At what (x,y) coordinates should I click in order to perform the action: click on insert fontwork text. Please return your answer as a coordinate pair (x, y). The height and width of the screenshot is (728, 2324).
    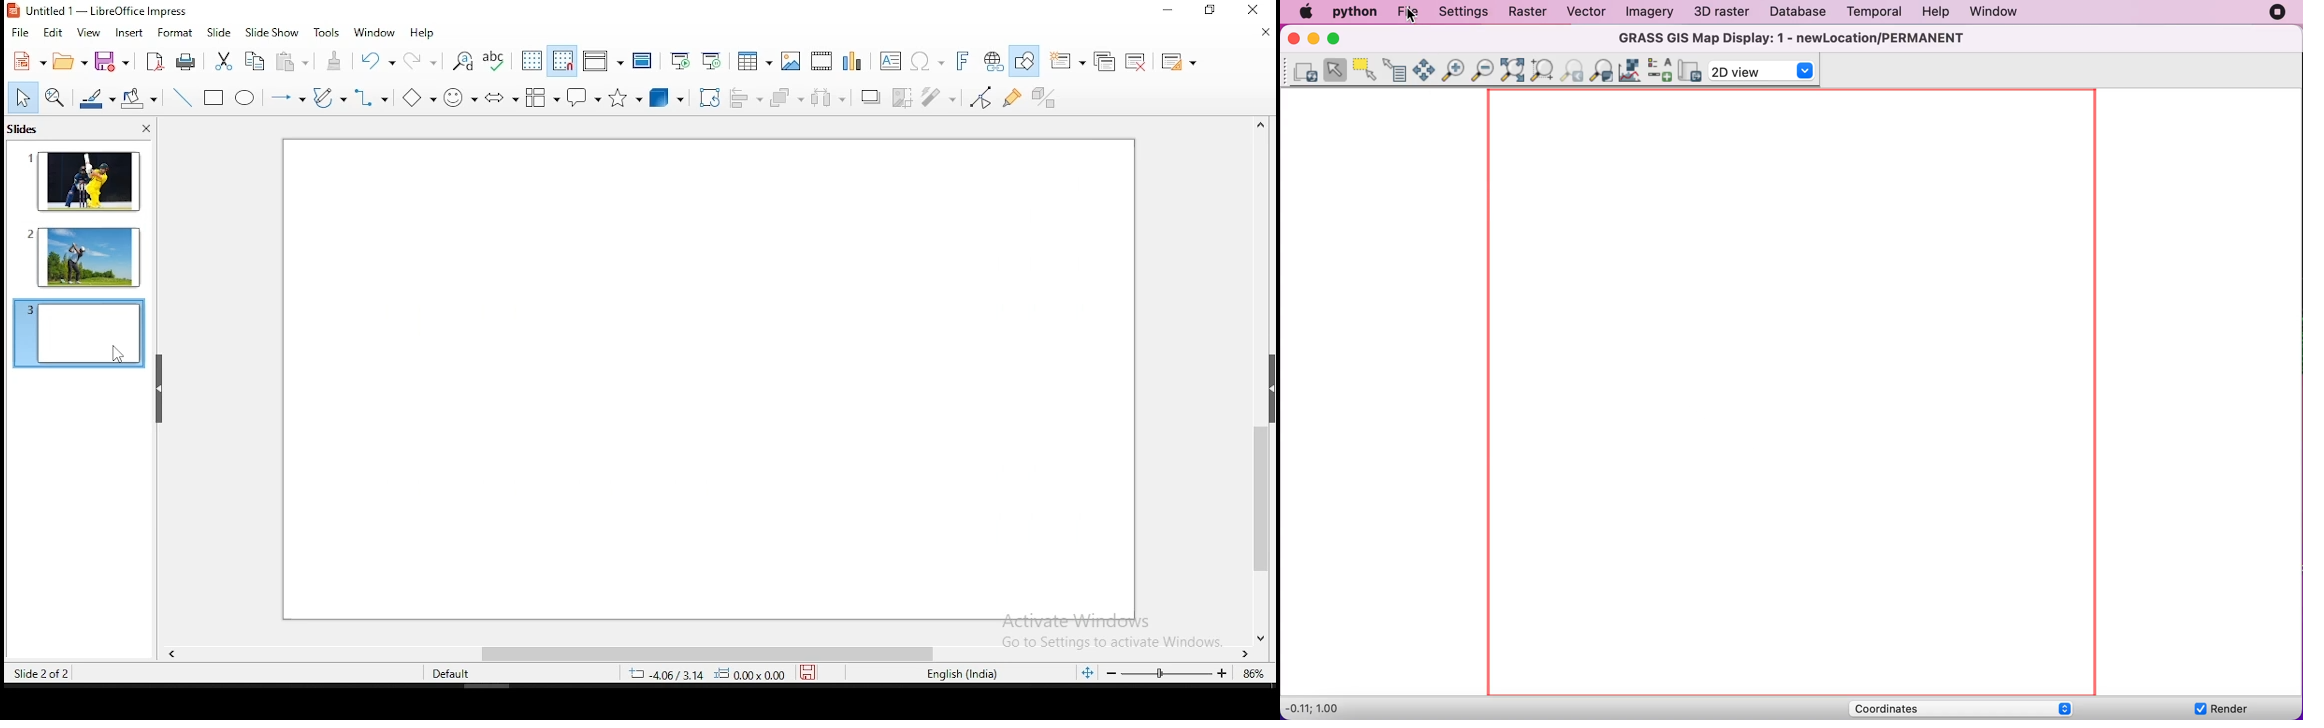
    Looking at the image, I should click on (961, 59).